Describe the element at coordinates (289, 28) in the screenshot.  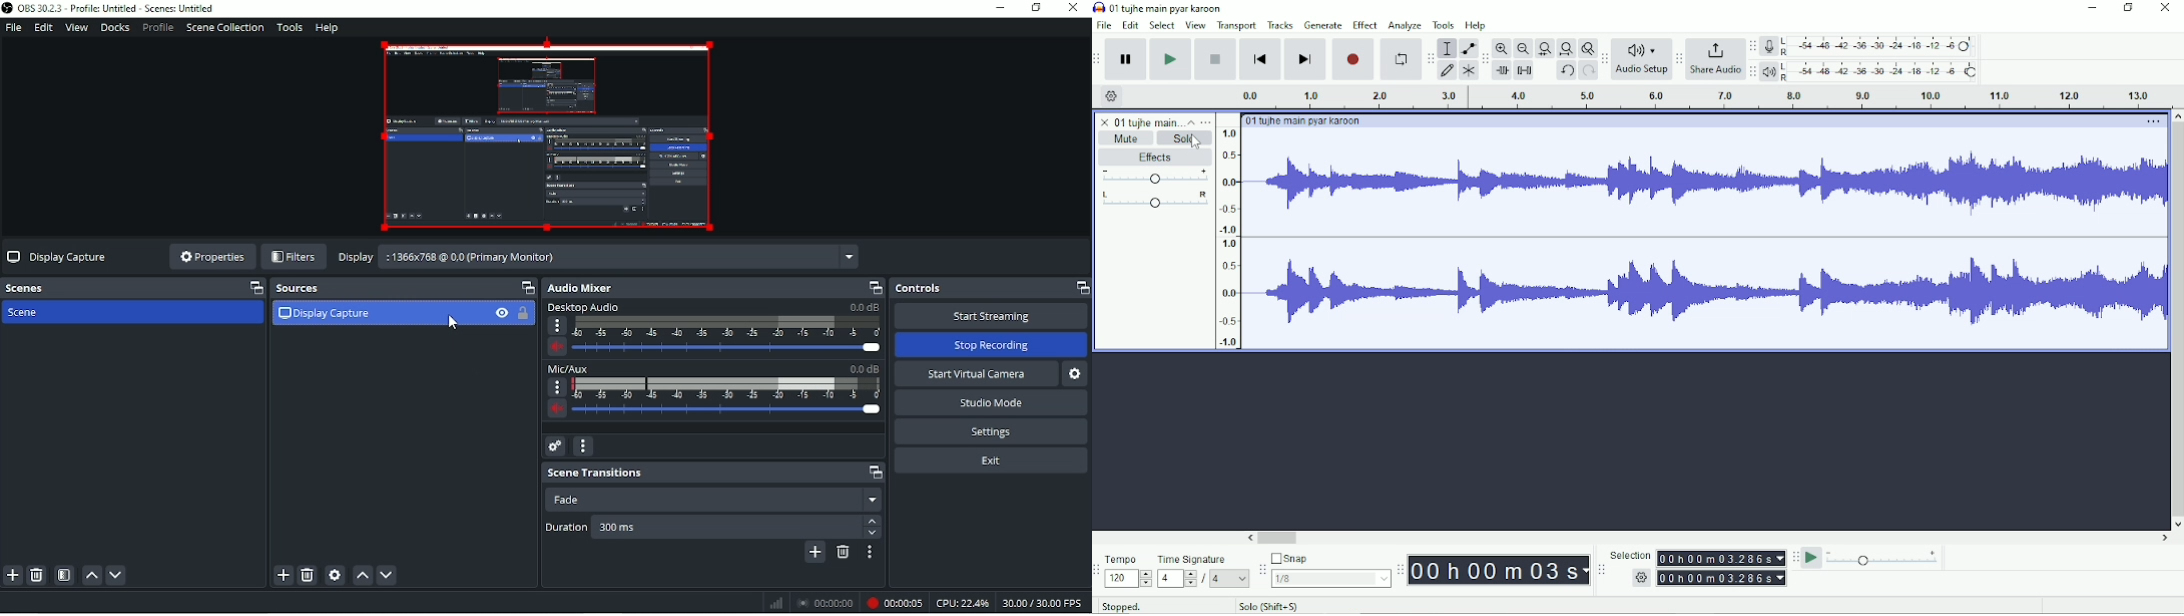
I see `Tools` at that location.